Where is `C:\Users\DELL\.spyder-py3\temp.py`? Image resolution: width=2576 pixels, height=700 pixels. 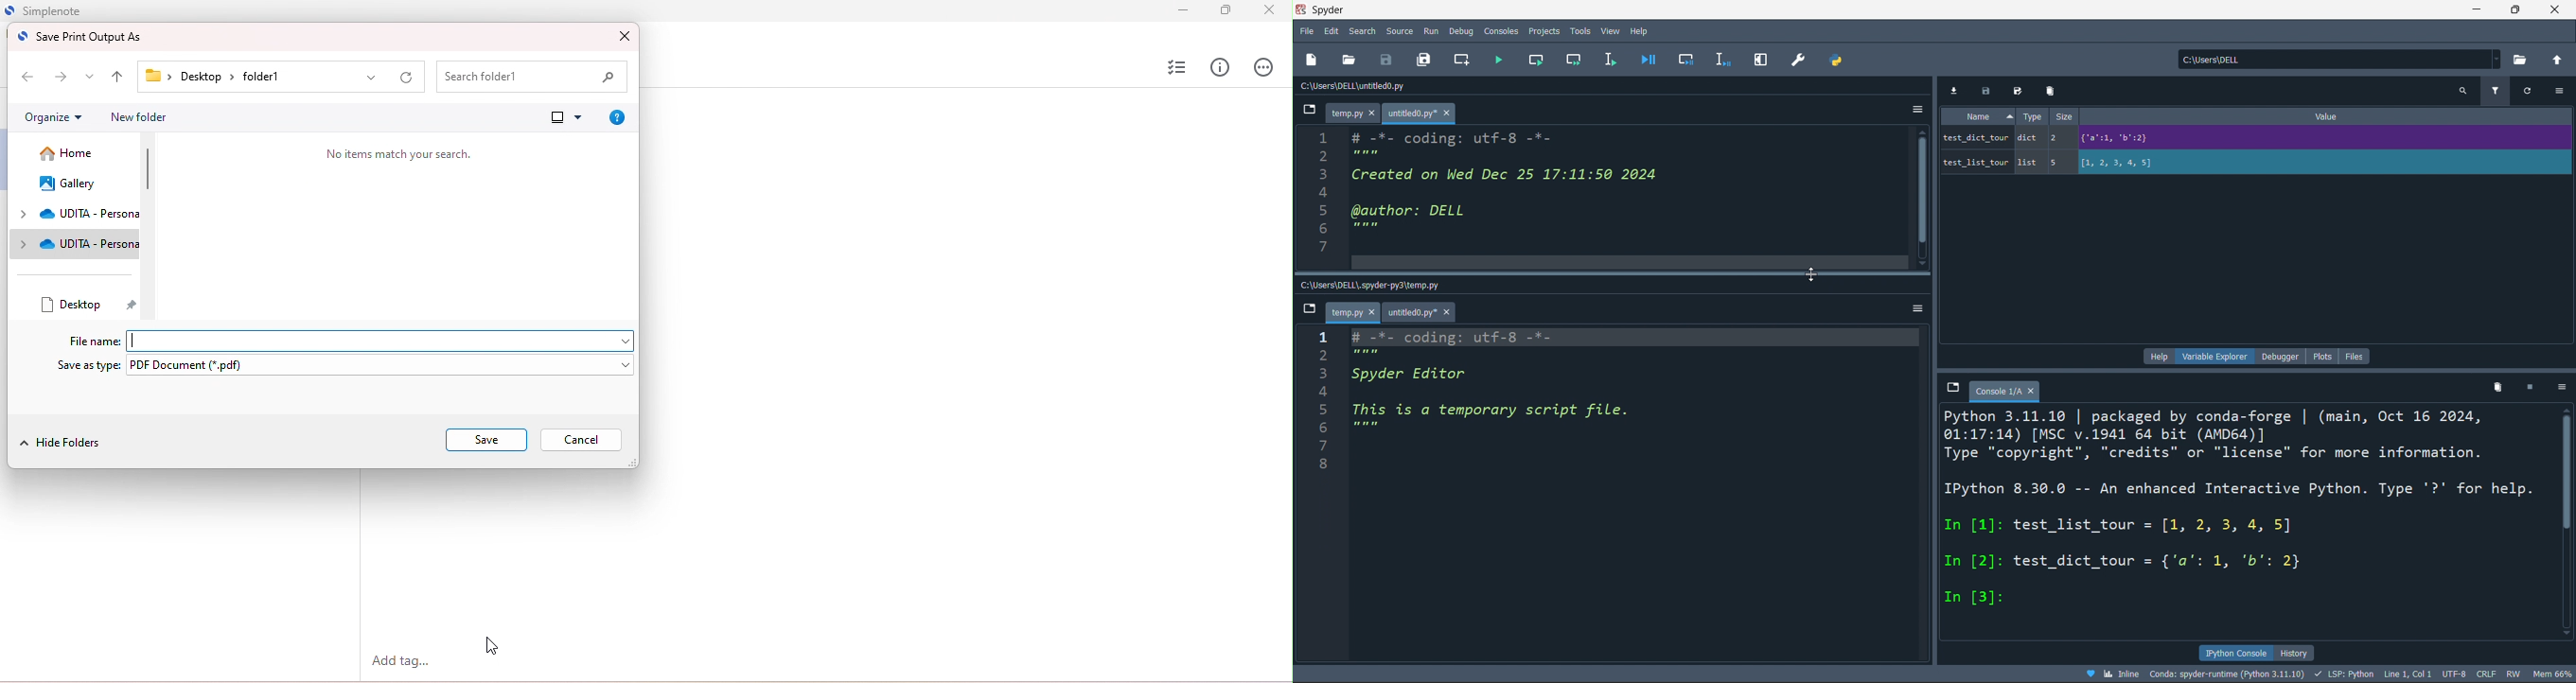 C:\Users\DELL\.spyder-py3\temp.py is located at coordinates (1382, 283).